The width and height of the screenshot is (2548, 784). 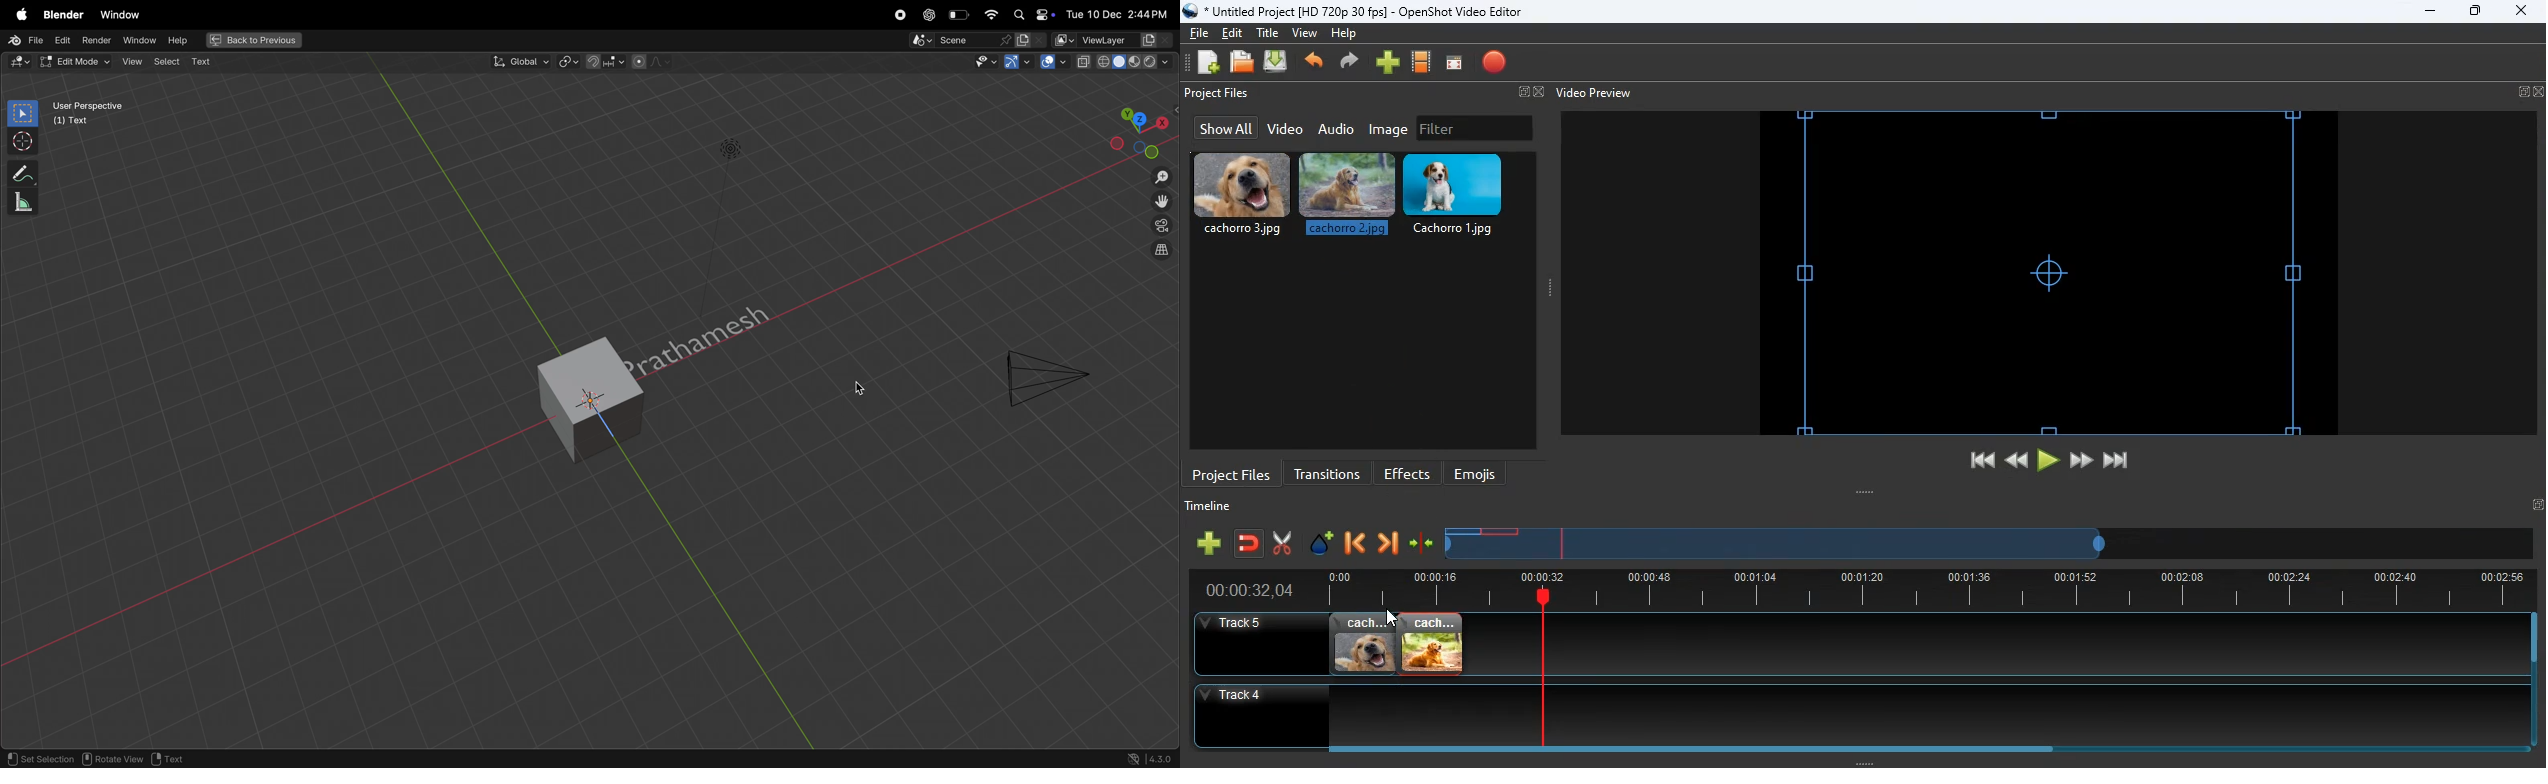 What do you see at coordinates (1475, 128) in the screenshot?
I see `filter` at bounding box center [1475, 128].